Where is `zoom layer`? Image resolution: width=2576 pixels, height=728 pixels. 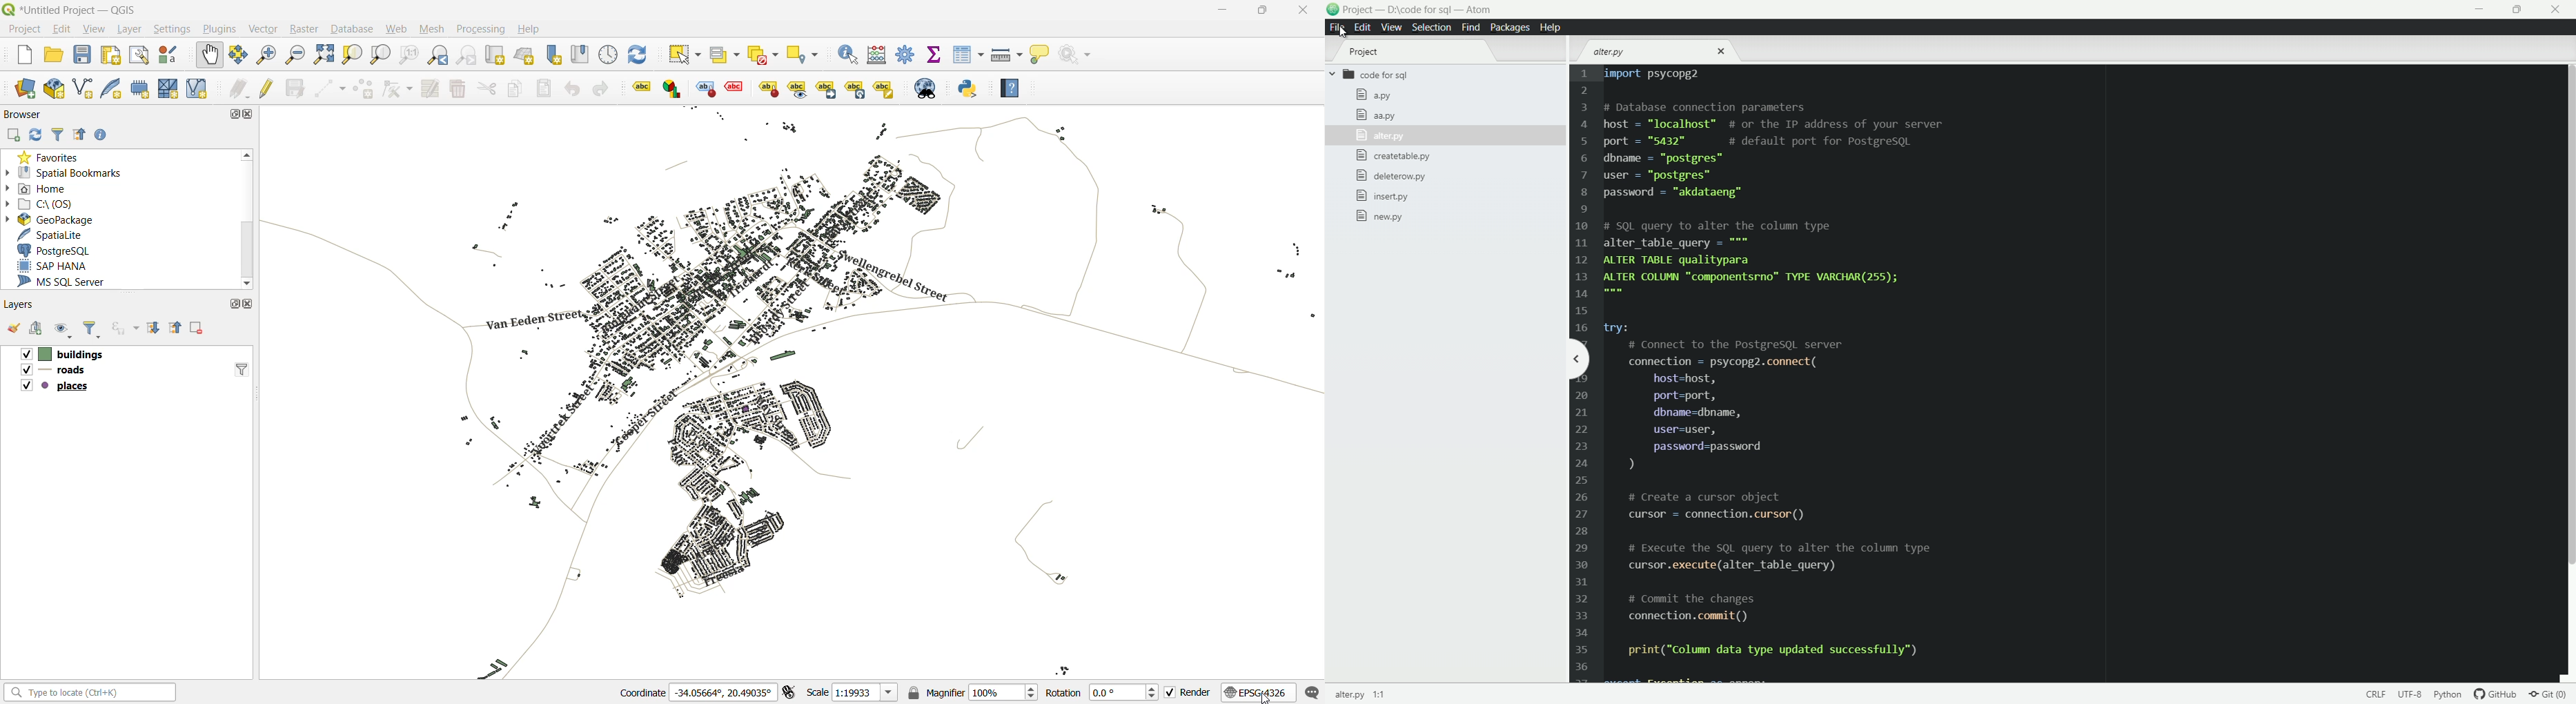 zoom layer is located at coordinates (377, 55).